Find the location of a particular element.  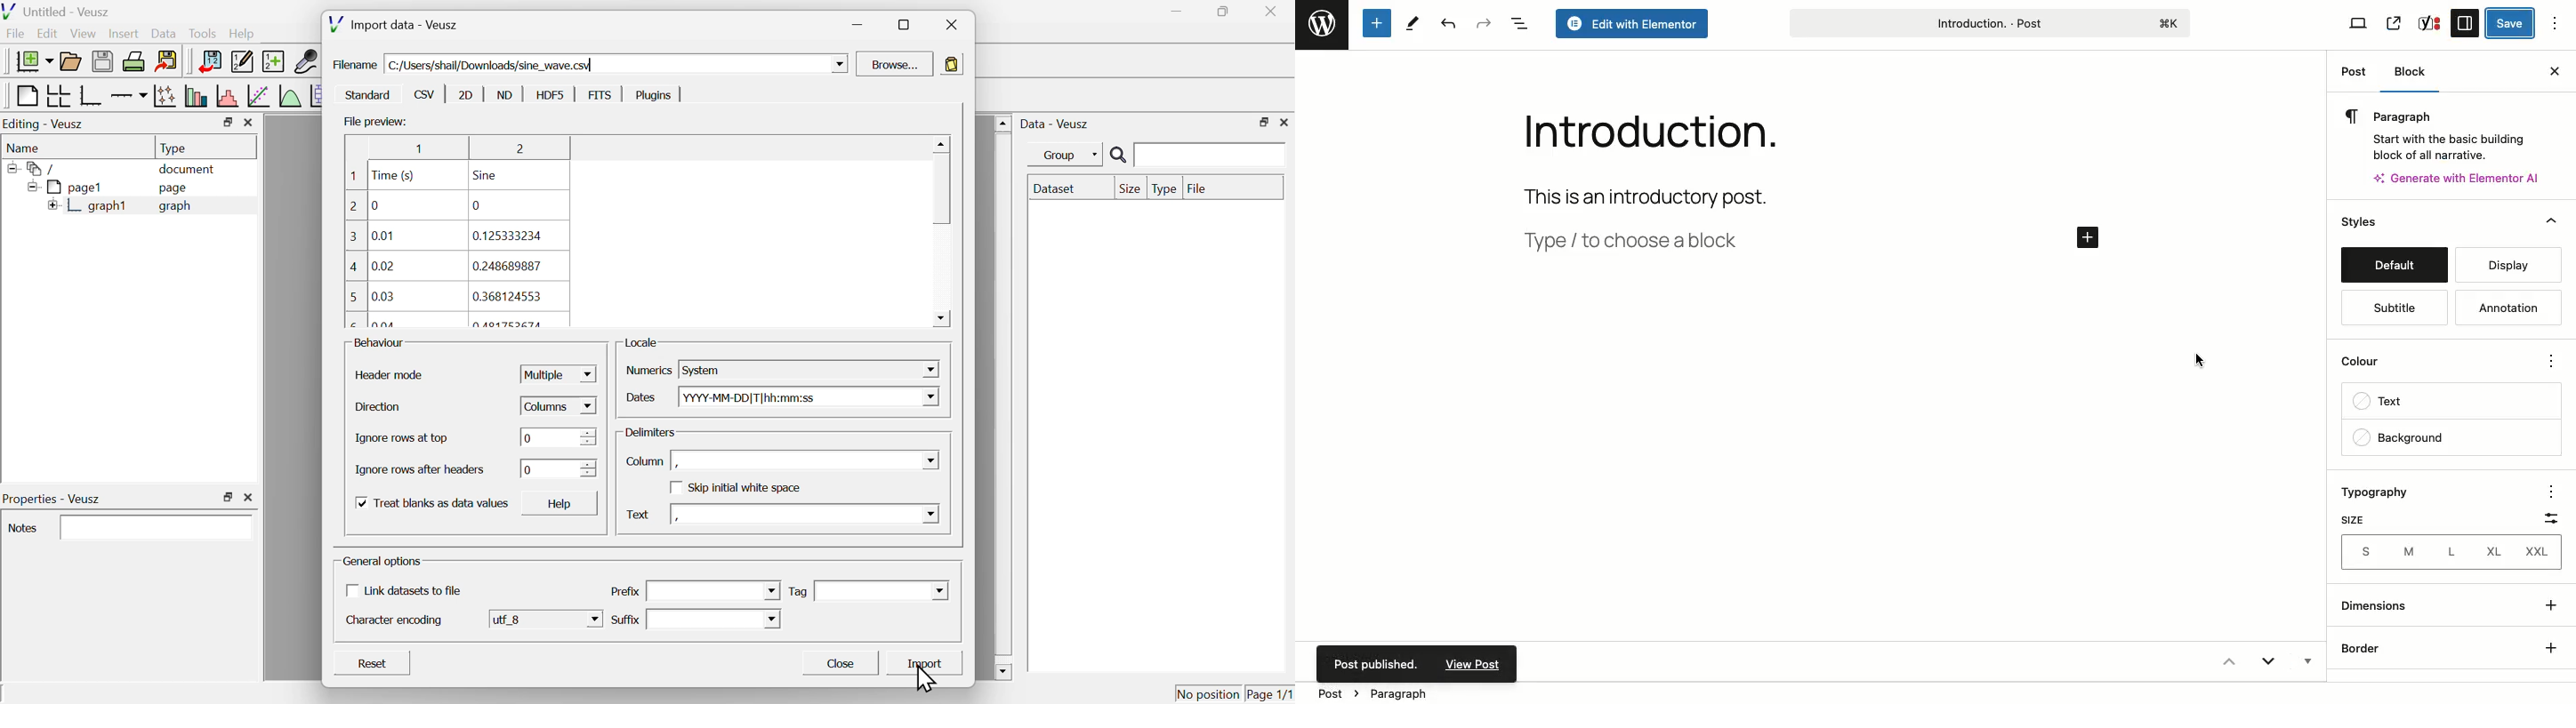

import data into veusz is located at coordinates (209, 62).